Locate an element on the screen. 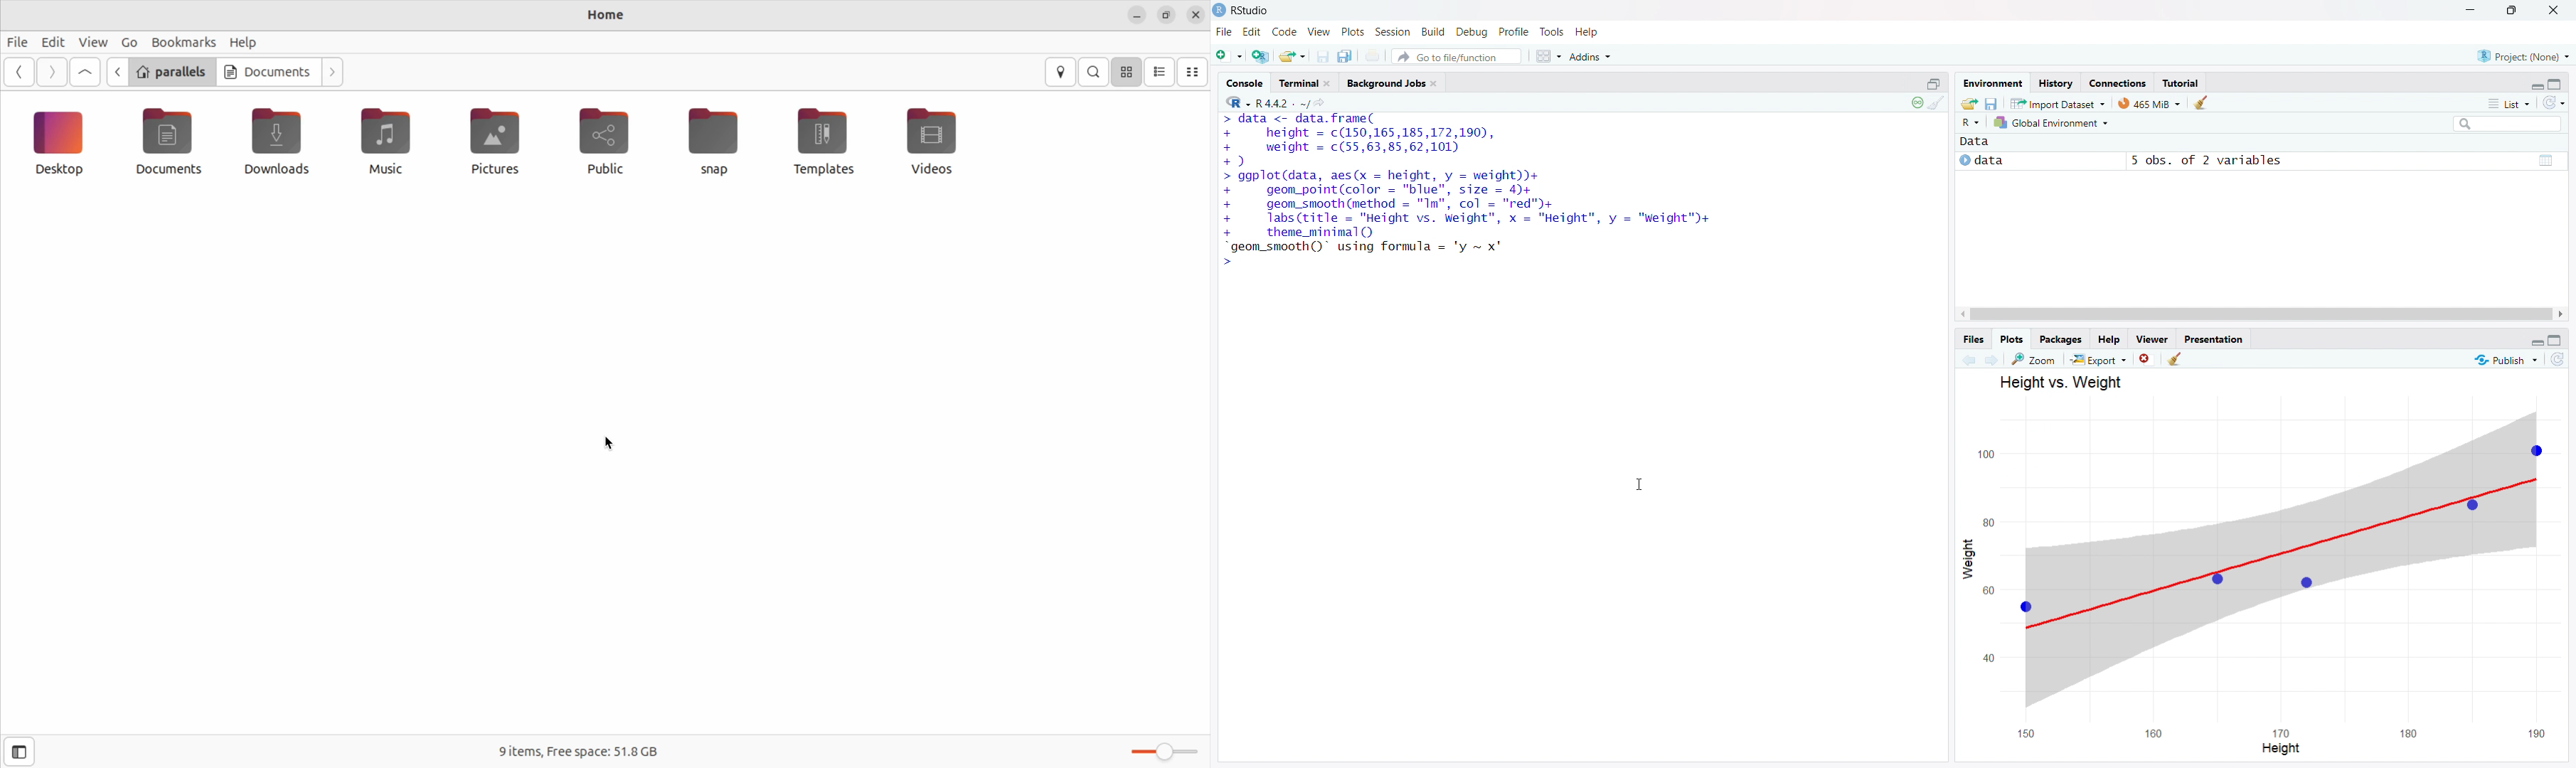 This screenshot has height=784, width=2576. refresh is located at coordinates (2558, 359).